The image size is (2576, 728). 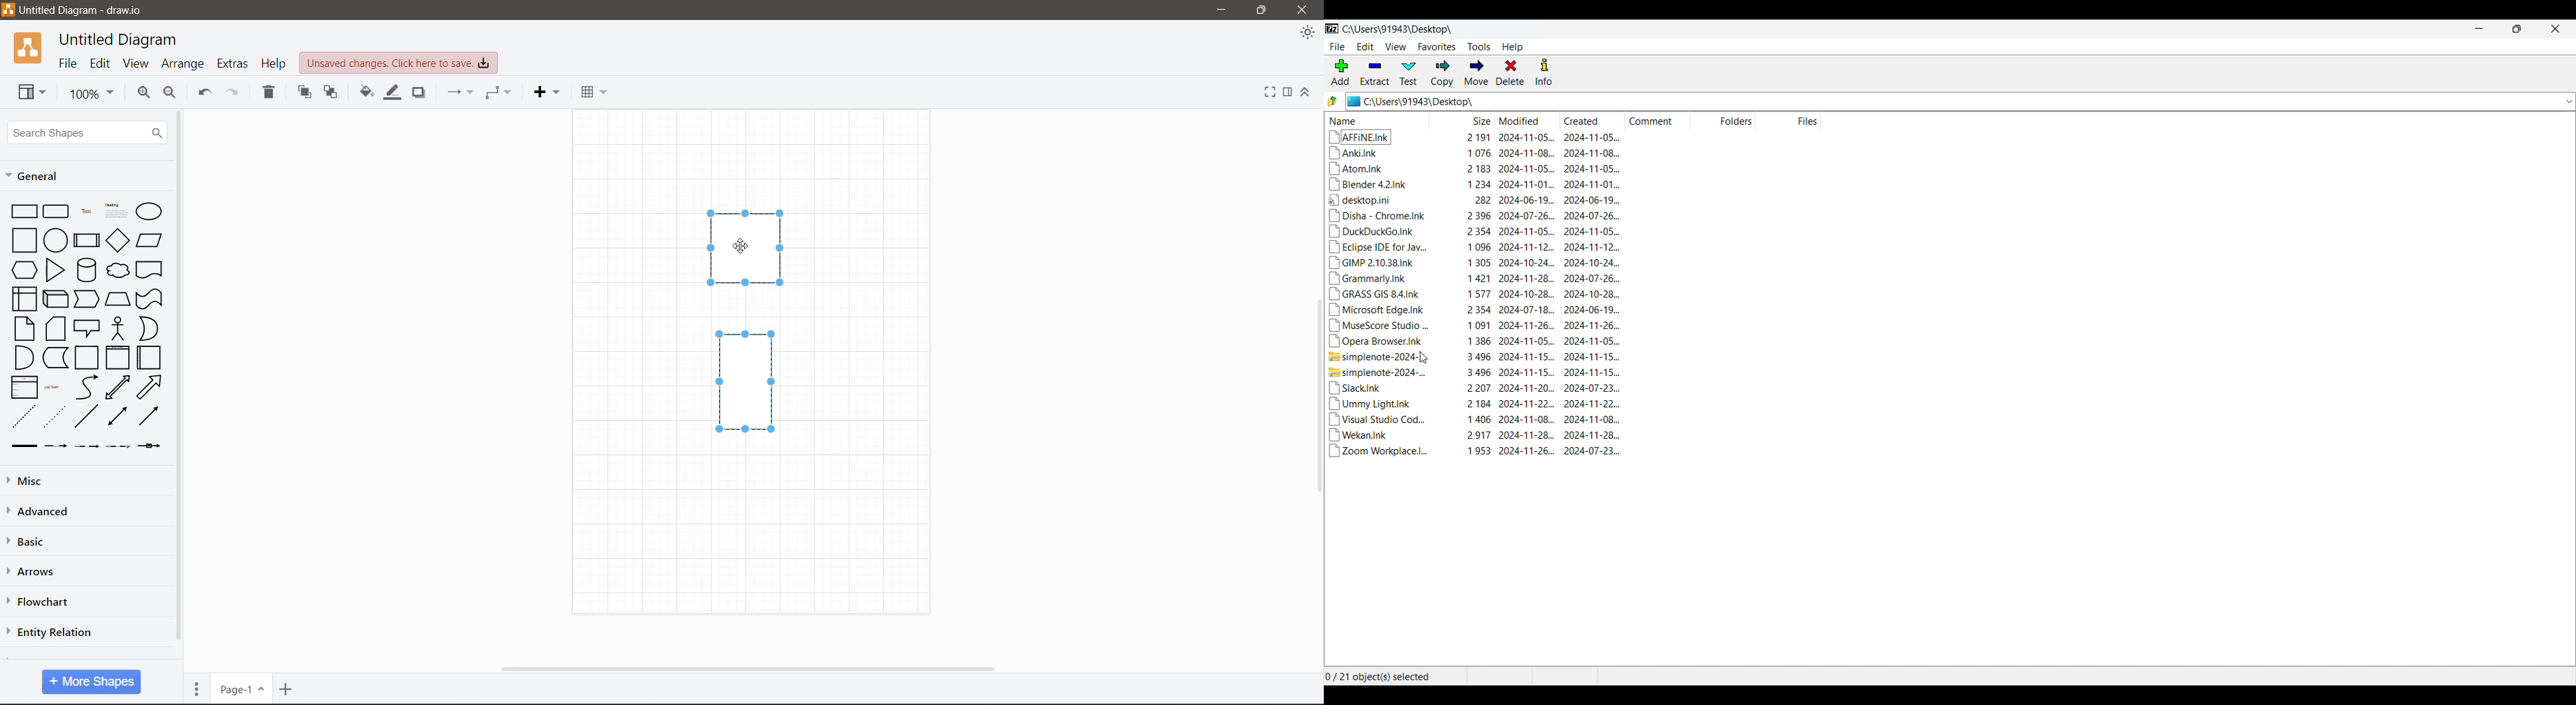 I want to click on MuseScore Studio ... 1091 2024-11-26... 2024-11-26..., so click(x=1476, y=326).